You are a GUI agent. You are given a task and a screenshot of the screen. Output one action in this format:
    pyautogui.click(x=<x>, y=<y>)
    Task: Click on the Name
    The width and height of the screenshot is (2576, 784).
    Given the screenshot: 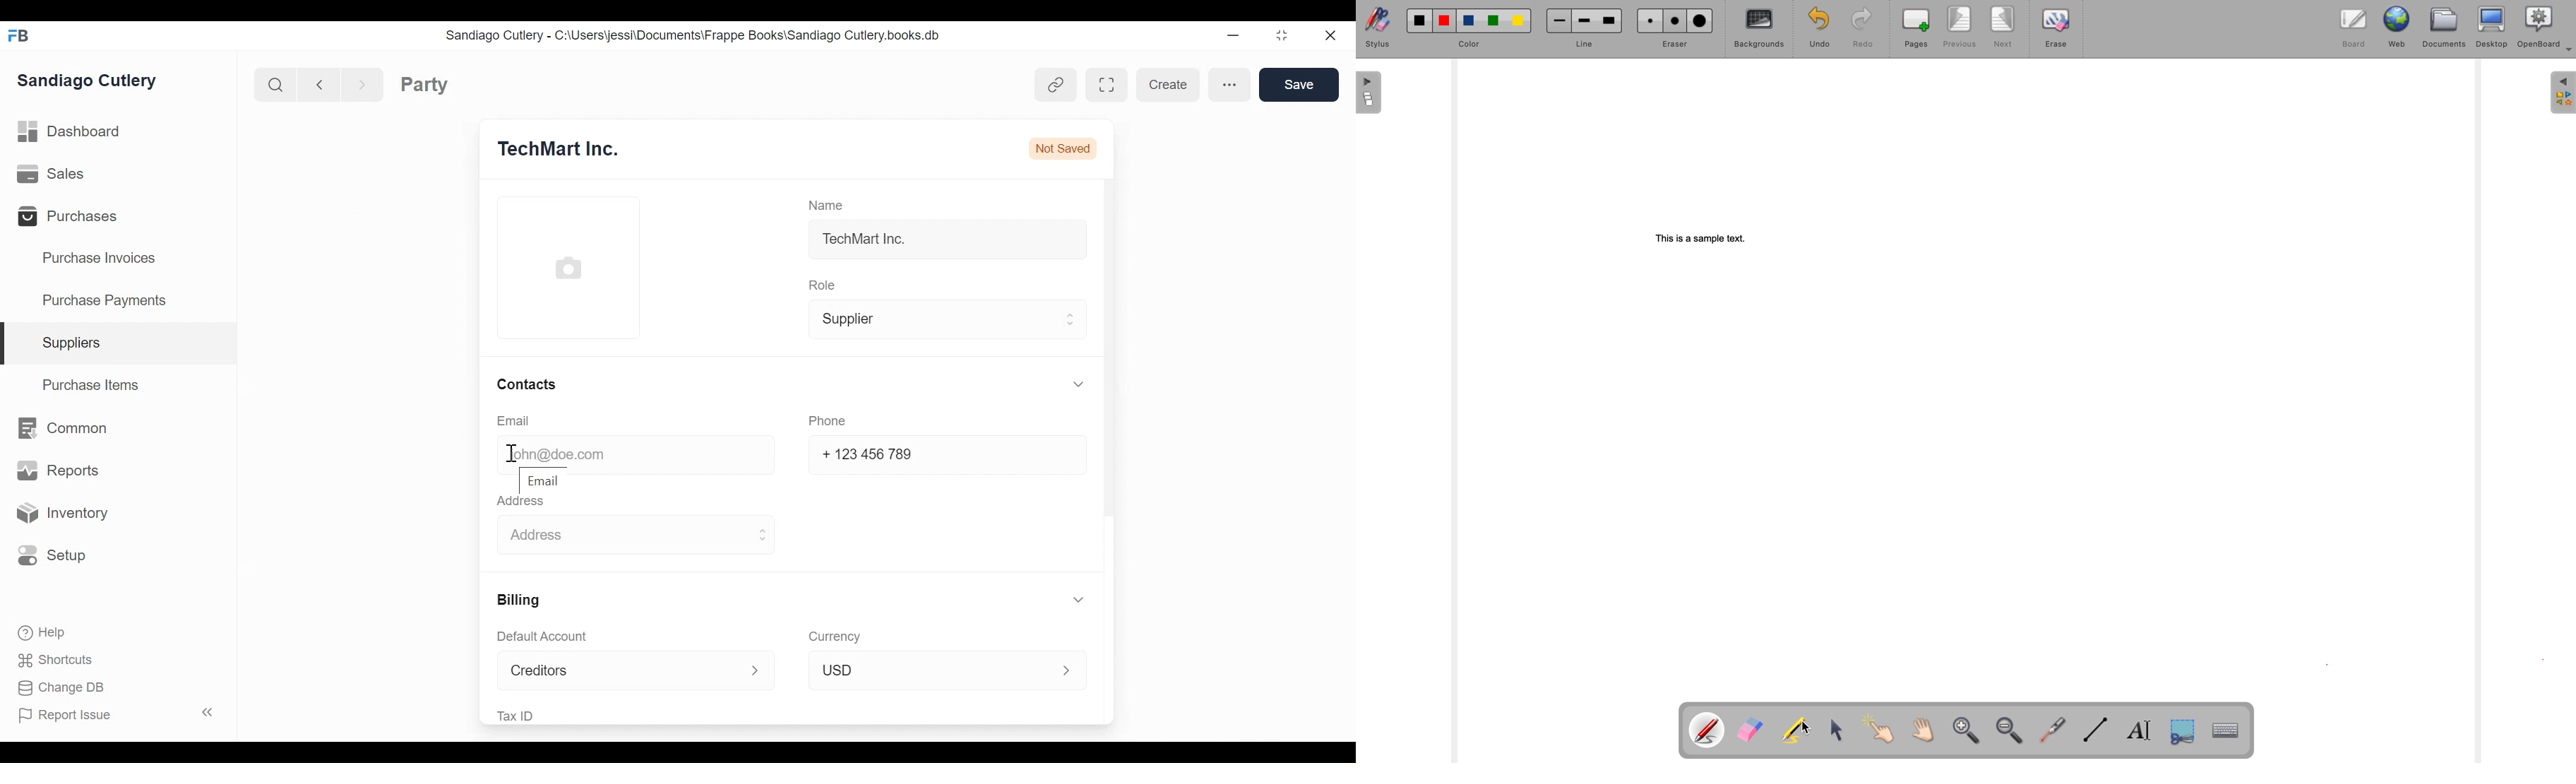 What is the action you would take?
    pyautogui.click(x=828, y=203)
    